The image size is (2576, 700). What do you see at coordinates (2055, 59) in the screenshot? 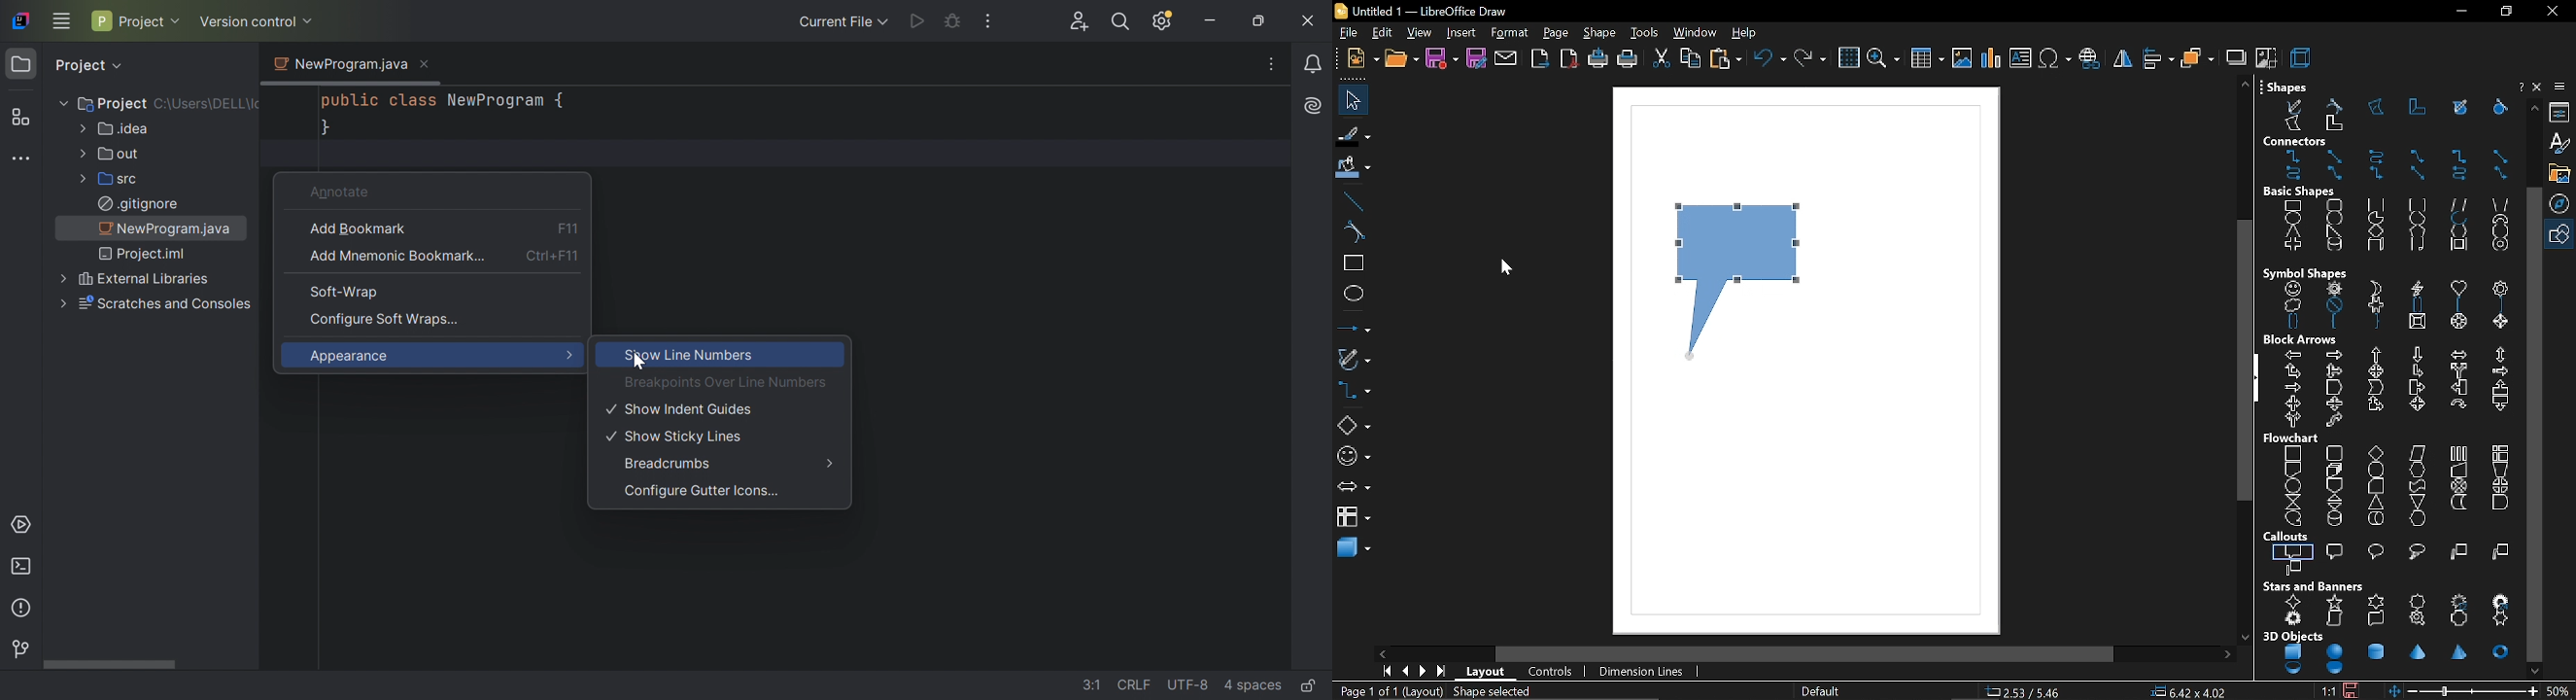
I see `insert symbol` at bounding box center [2055, 59].